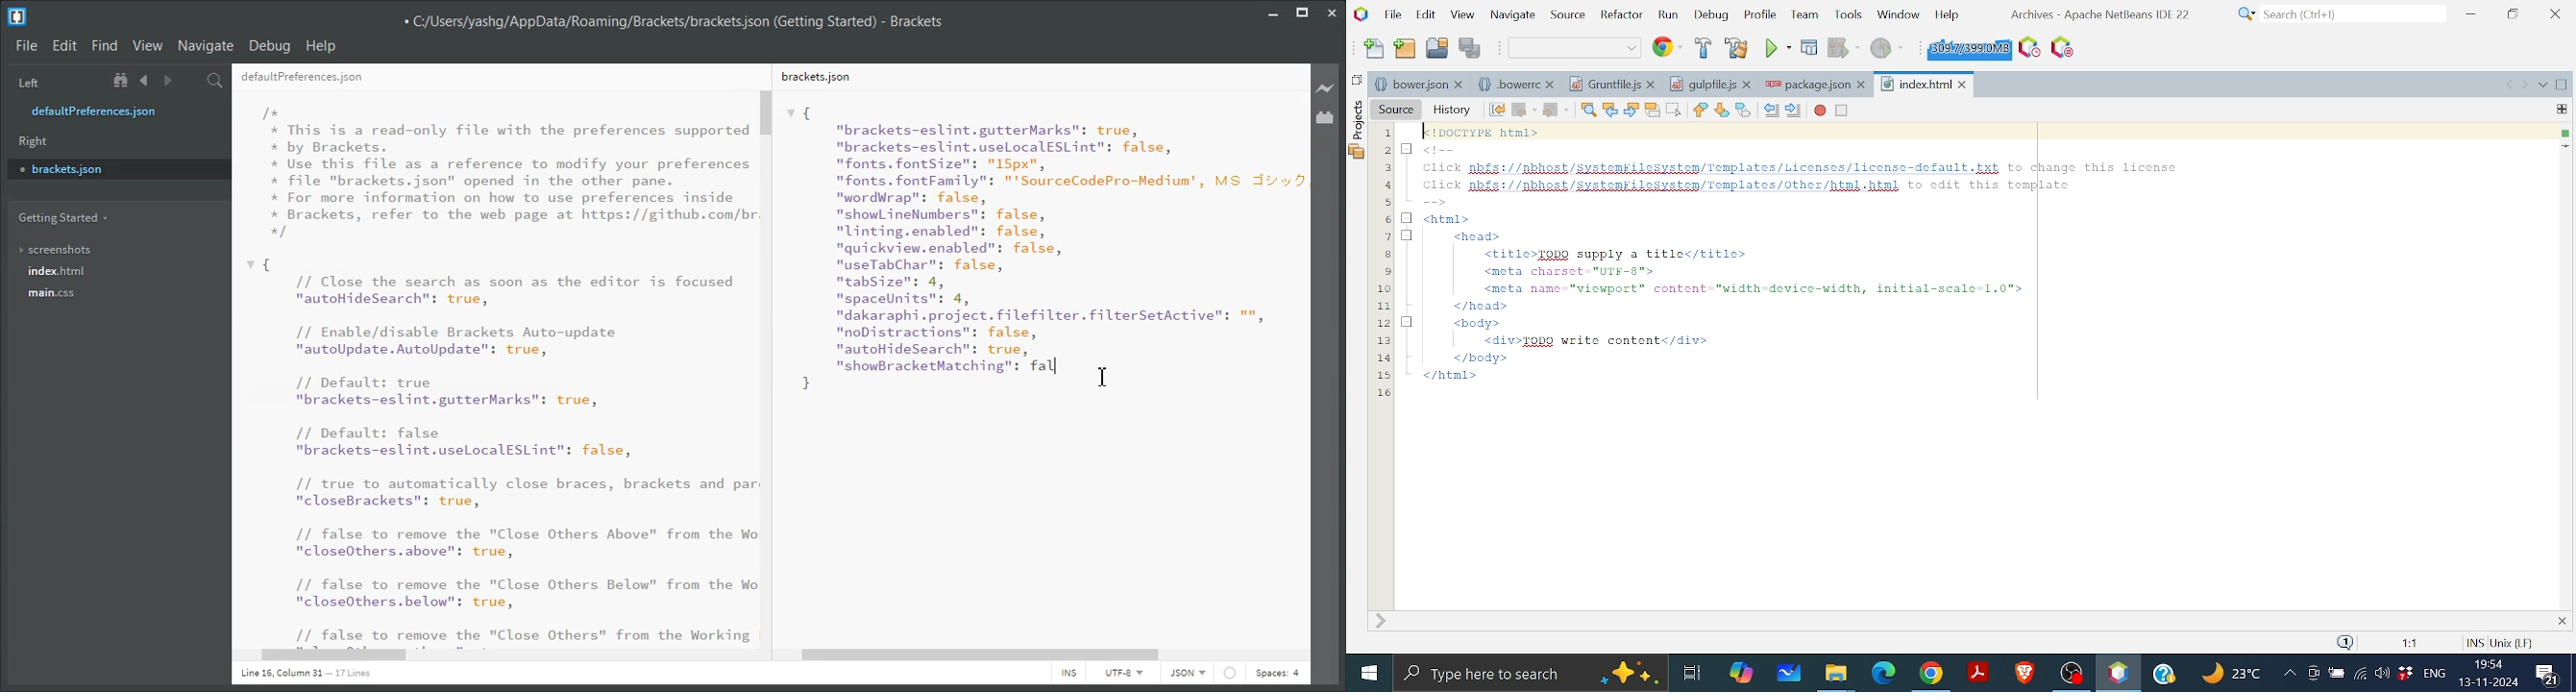 This screenshot has height=700, width=2576. Describe the element at coordinates (769, 367) in the screenshot. I see `Vertical Scroll bar` at that location.